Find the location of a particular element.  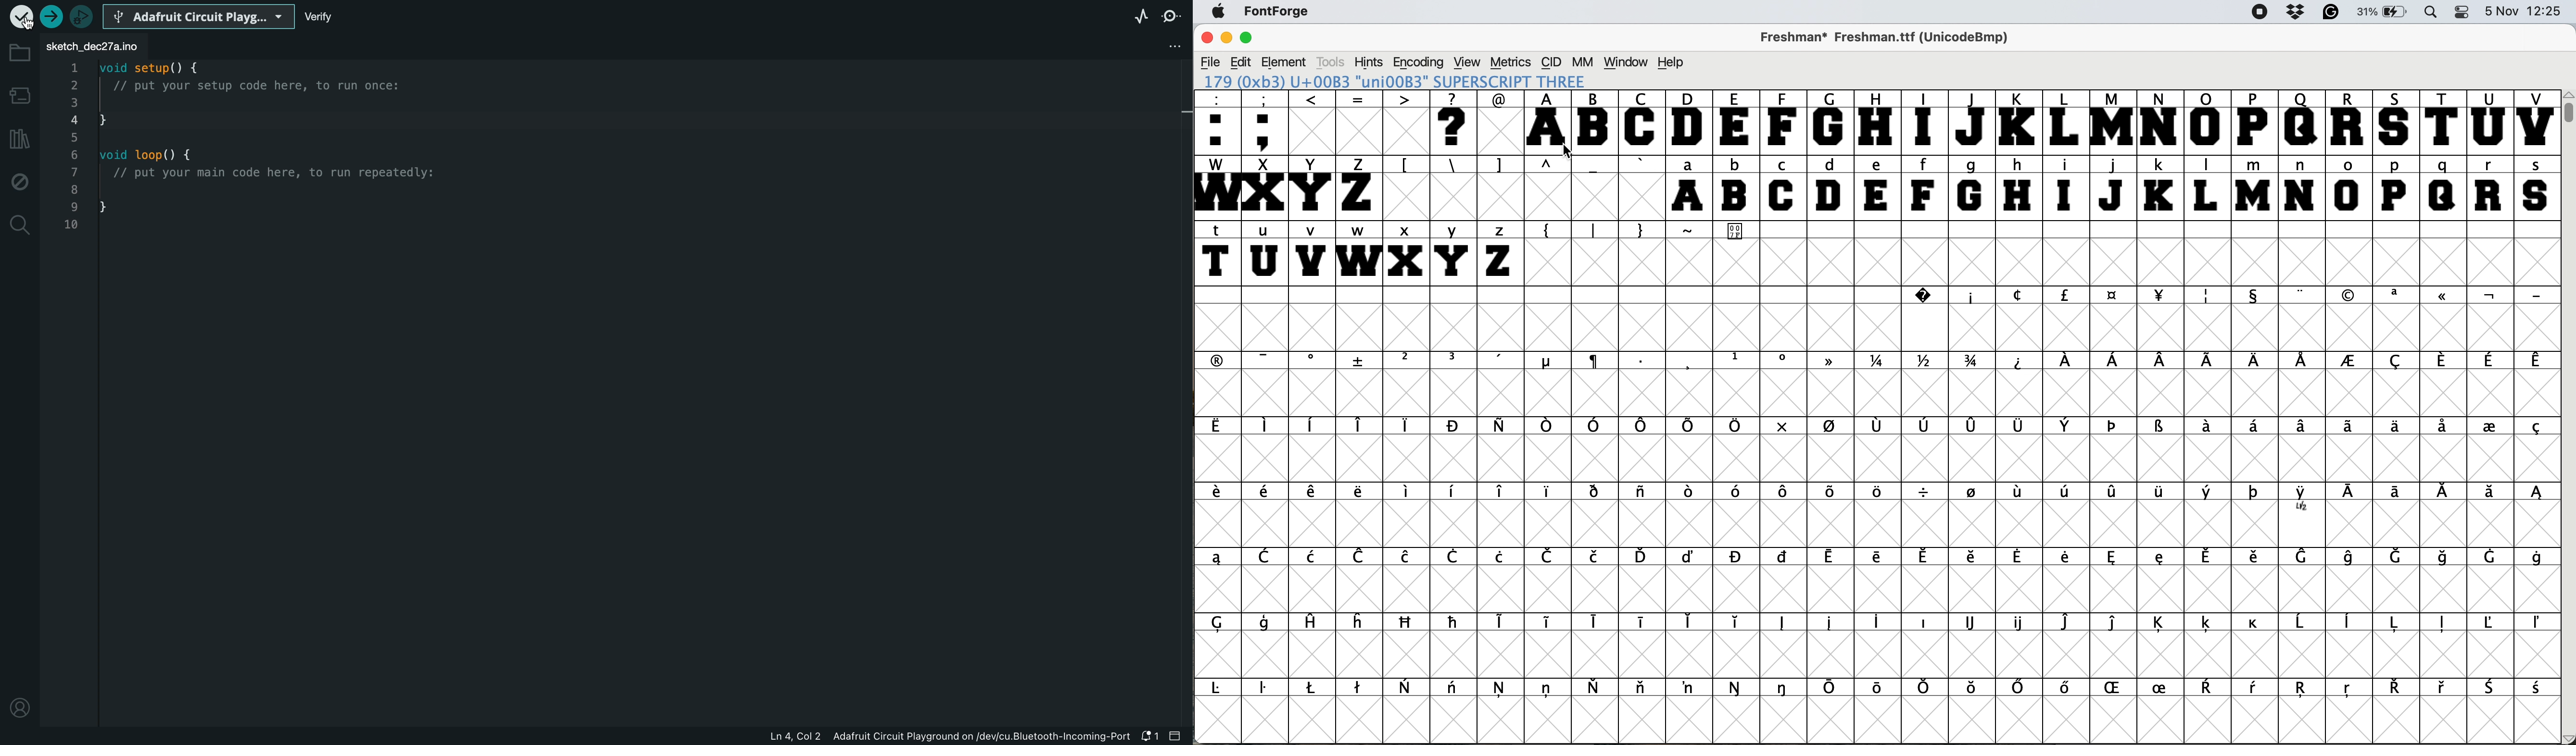

symbol is located at coordinates (1880, 428).